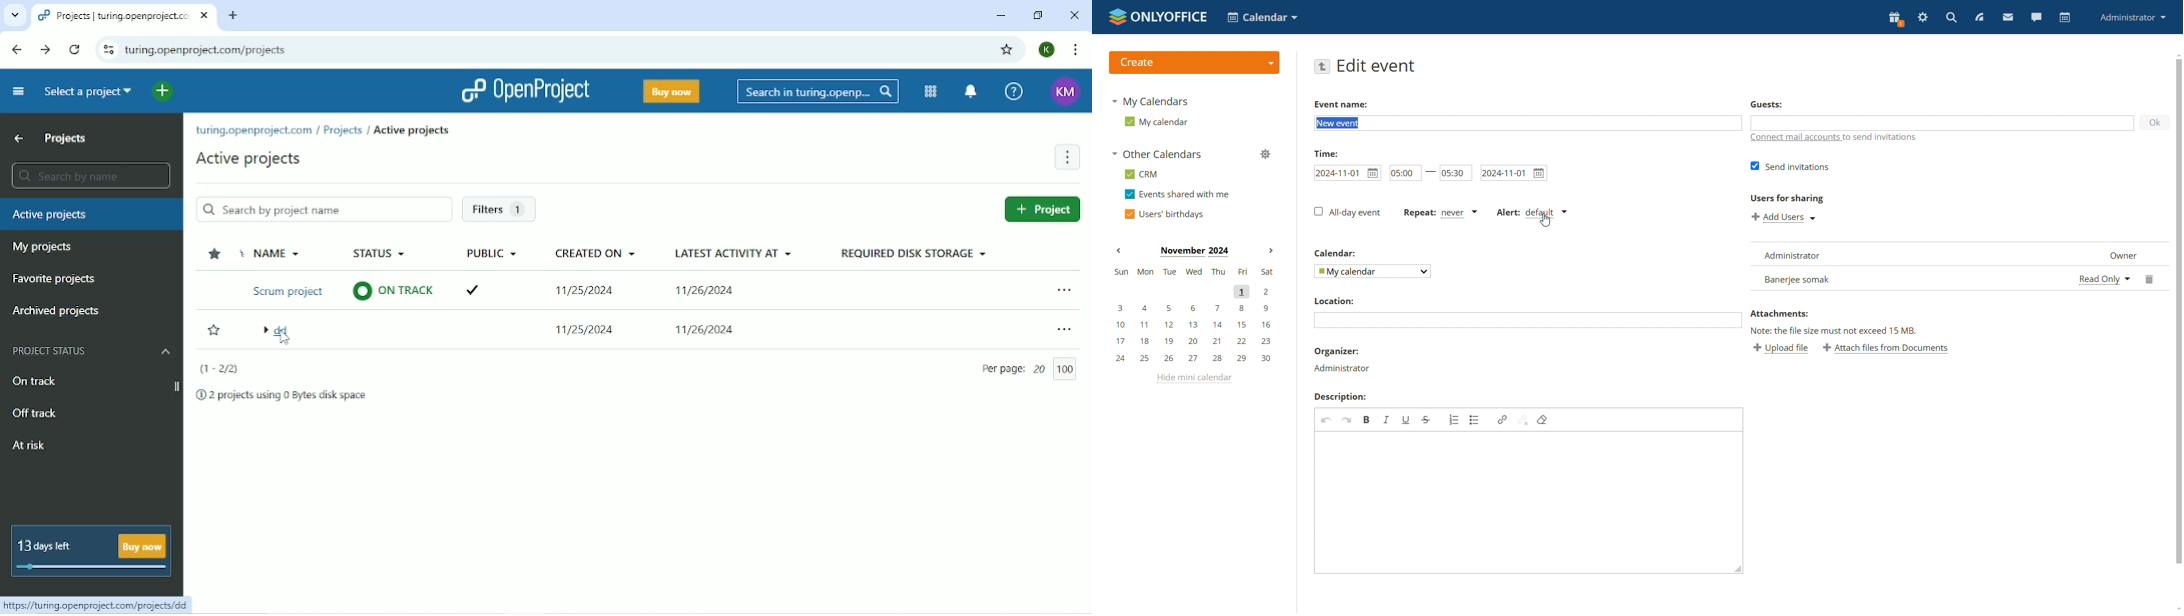 Image resolution: width=2184 pixels, height=616 pixels. What do you see at coordinates (2036, 17) in the screenshot?
I see `talk` at bounding box center [2036, 17].